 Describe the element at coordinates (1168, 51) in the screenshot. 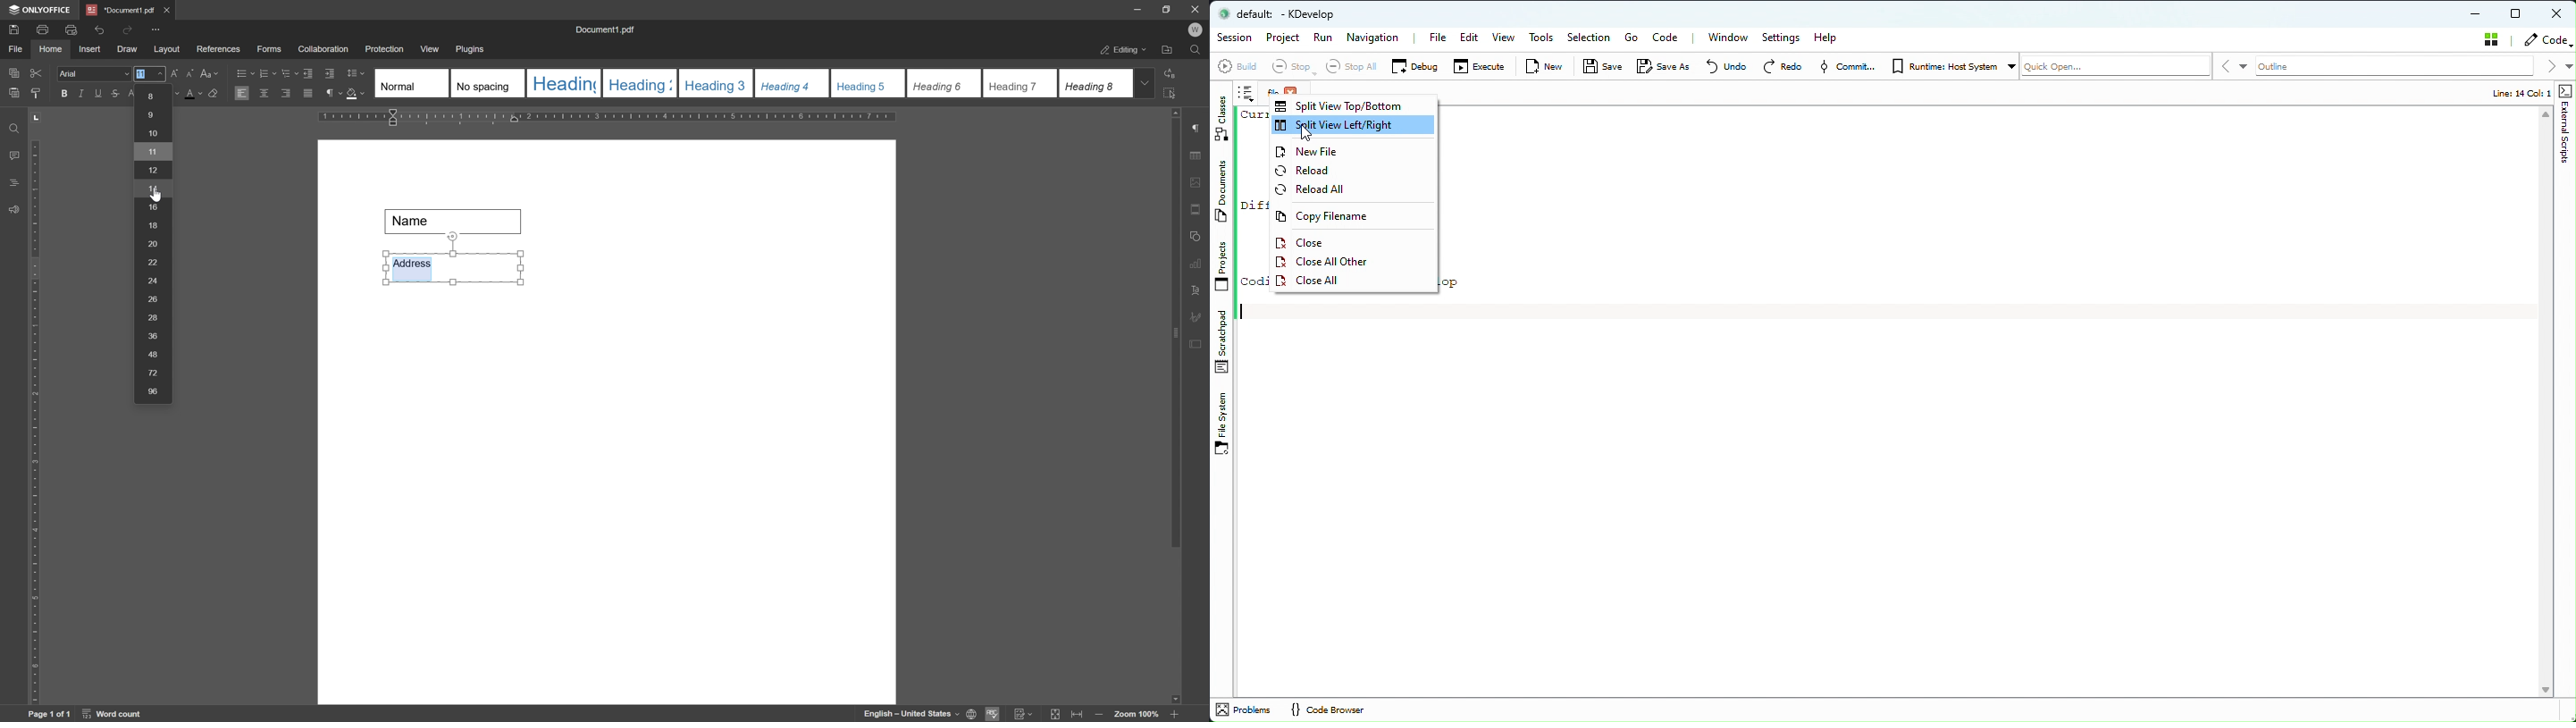

I see `open file location` at that location.